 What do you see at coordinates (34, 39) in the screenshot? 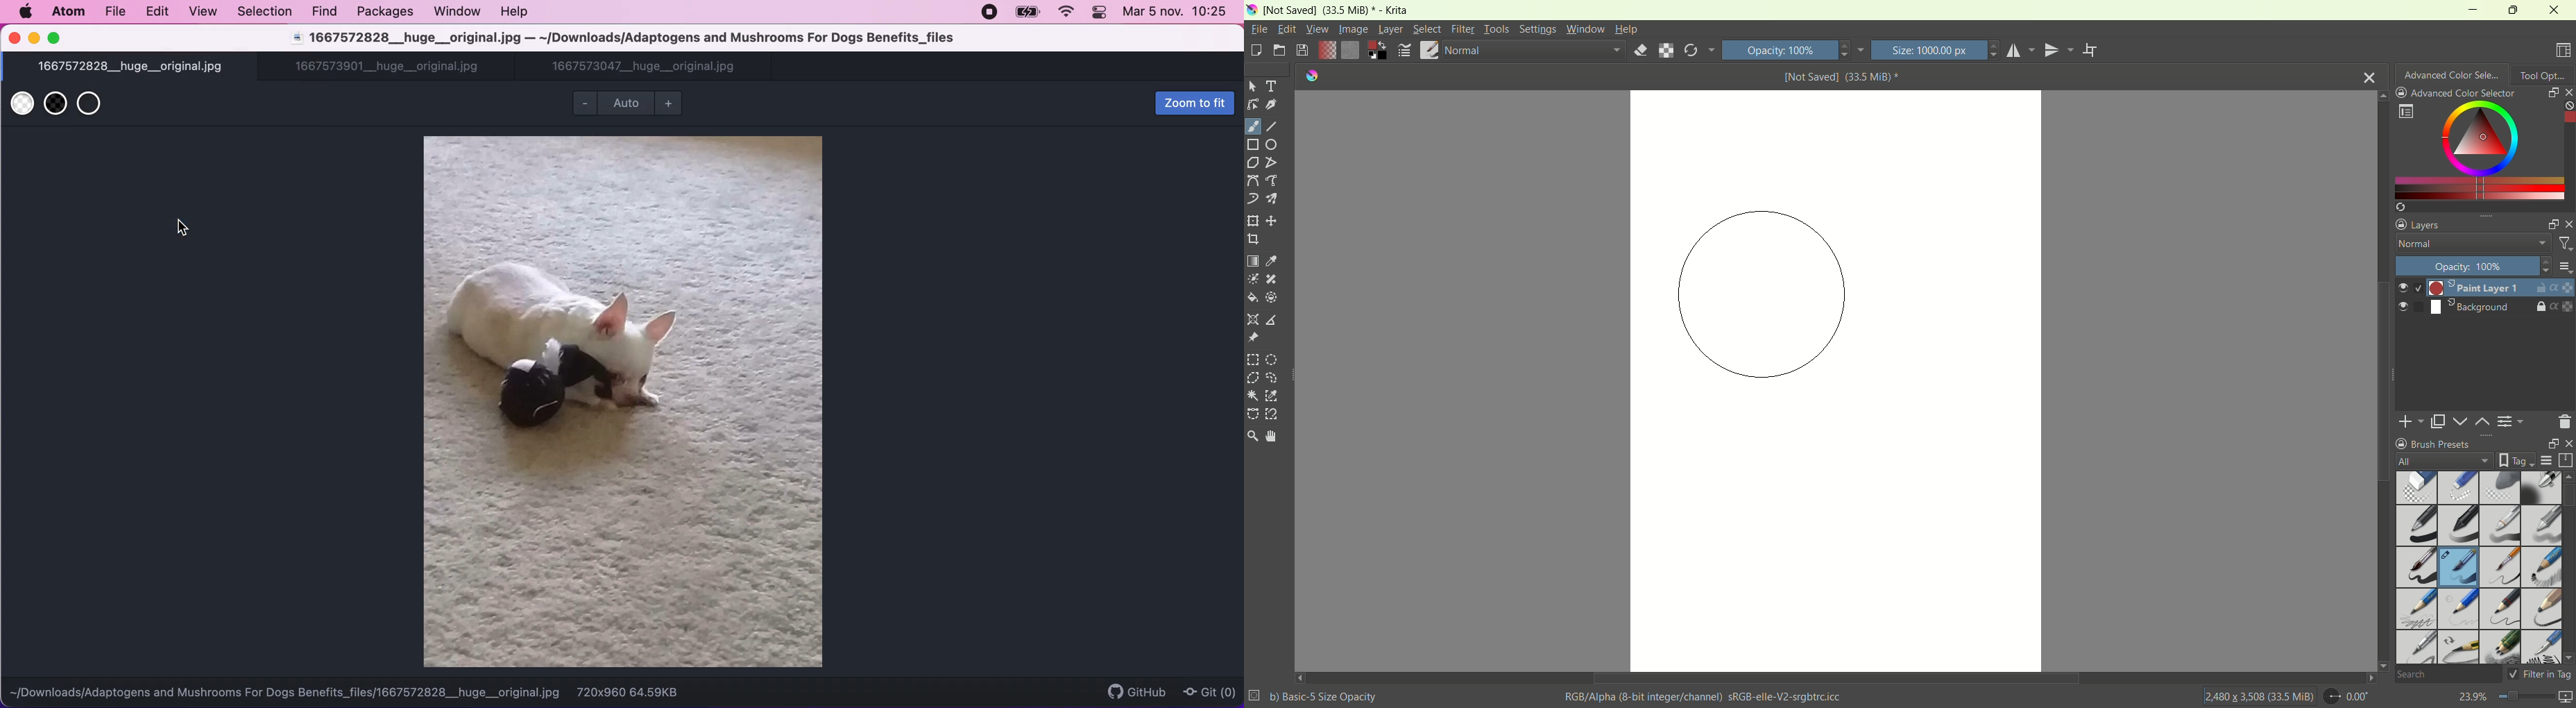
I see `minimize` at bounding box center [34, 39].